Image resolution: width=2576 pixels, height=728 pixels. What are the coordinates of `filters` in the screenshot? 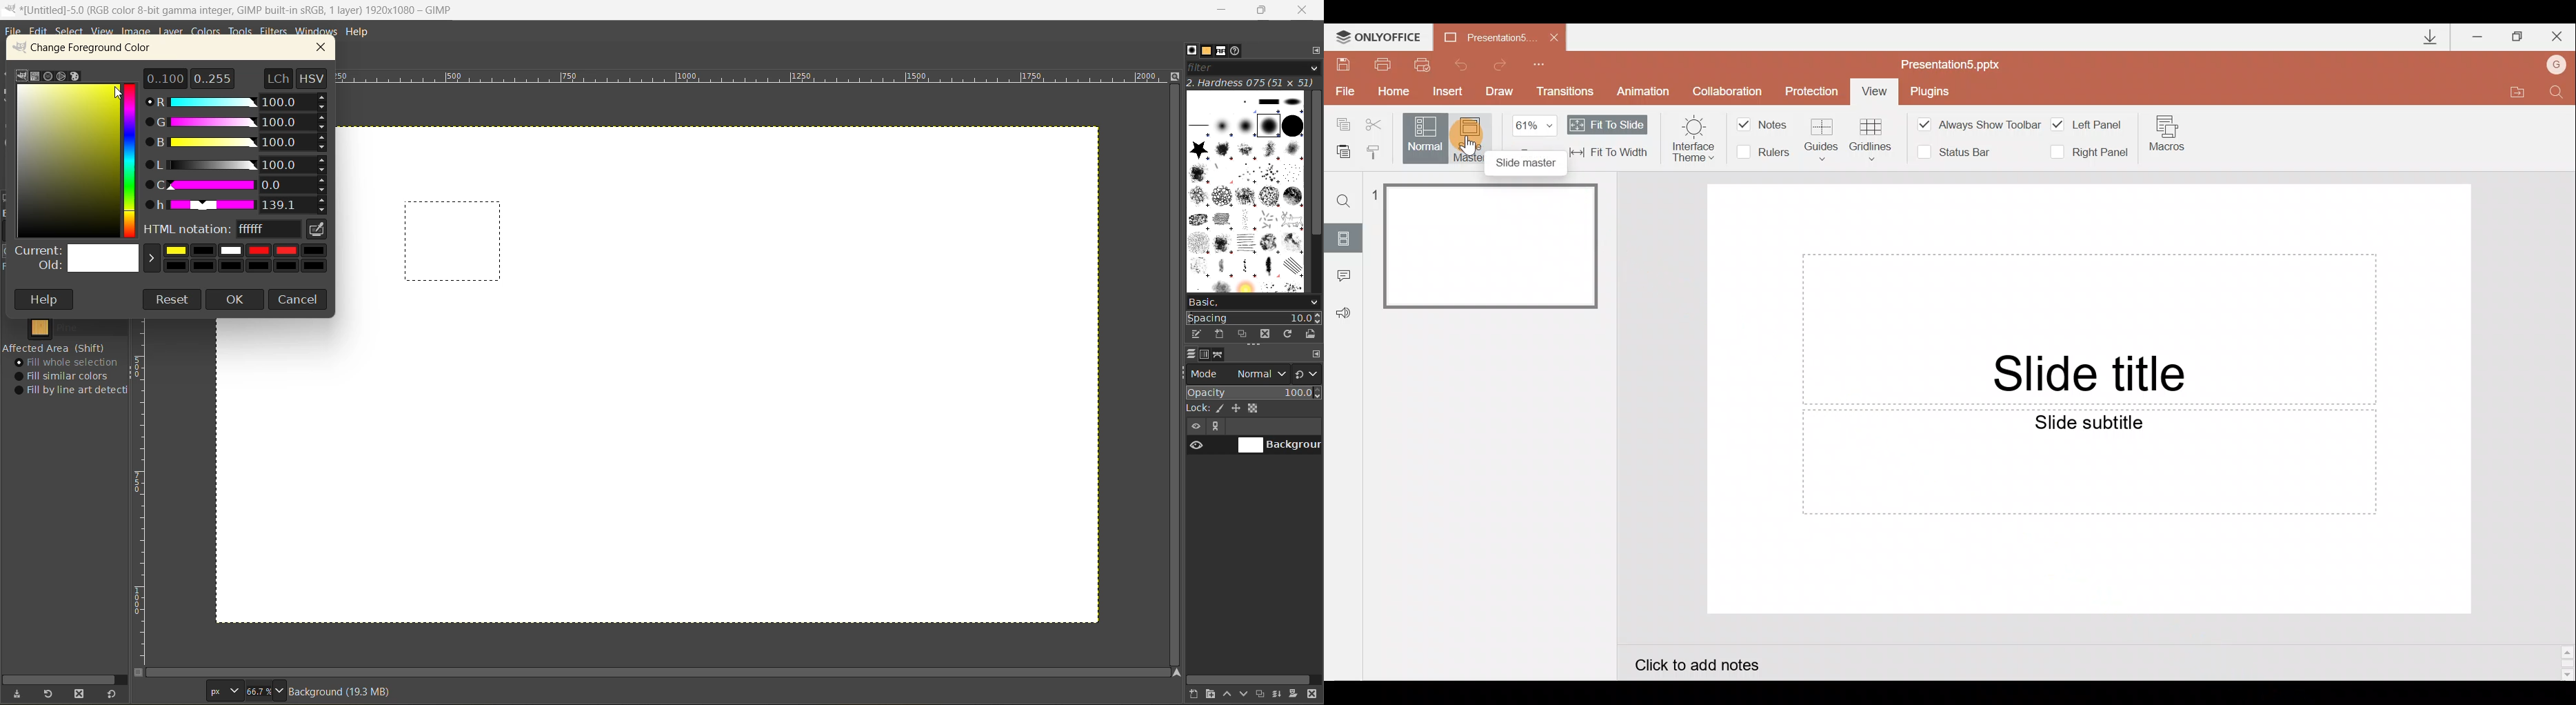 It's located at (274, 32).